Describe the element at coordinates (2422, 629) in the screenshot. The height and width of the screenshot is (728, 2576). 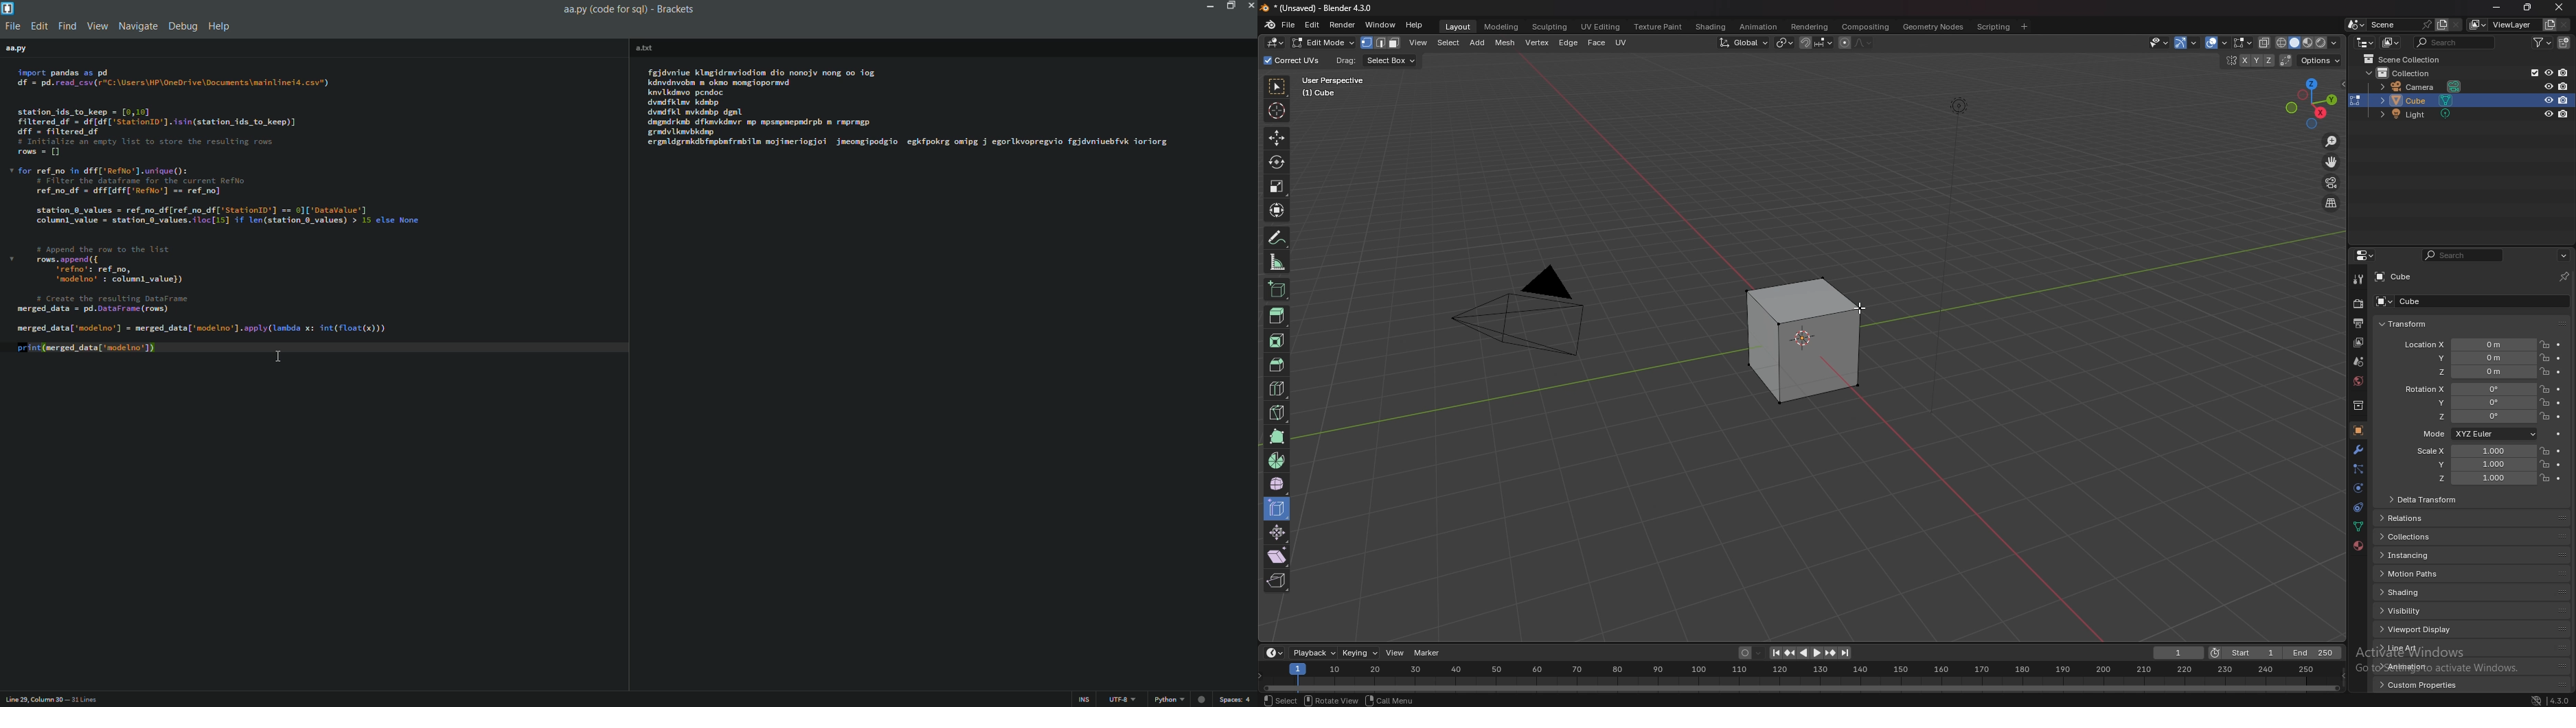
I see `viewport display` at that location.